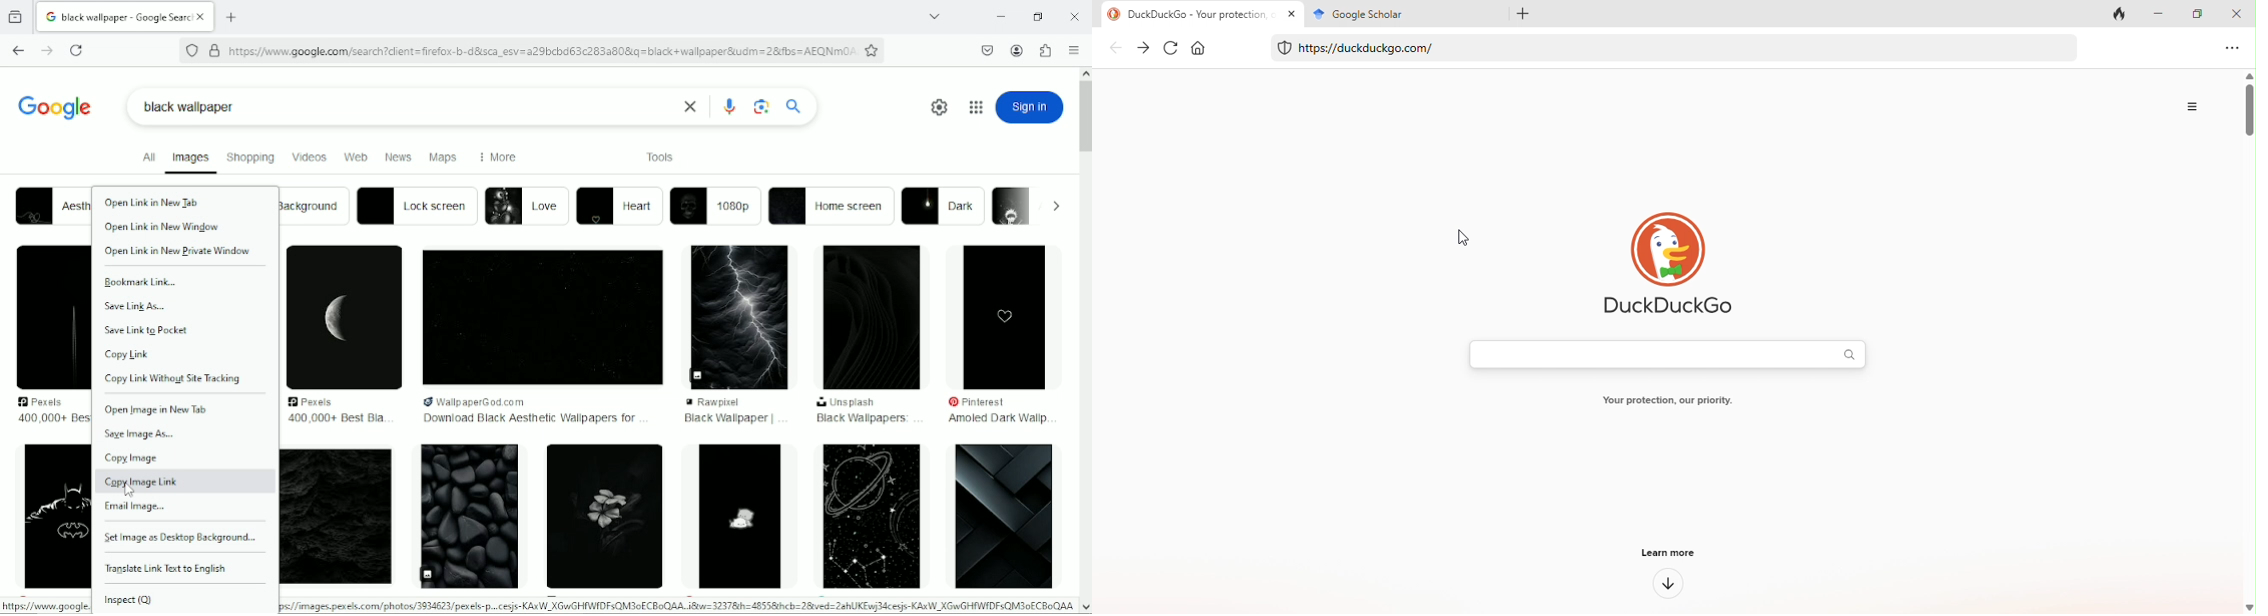 This screenshot has height=616, width=2268. I want to click on quick settings, so click(936, 107).